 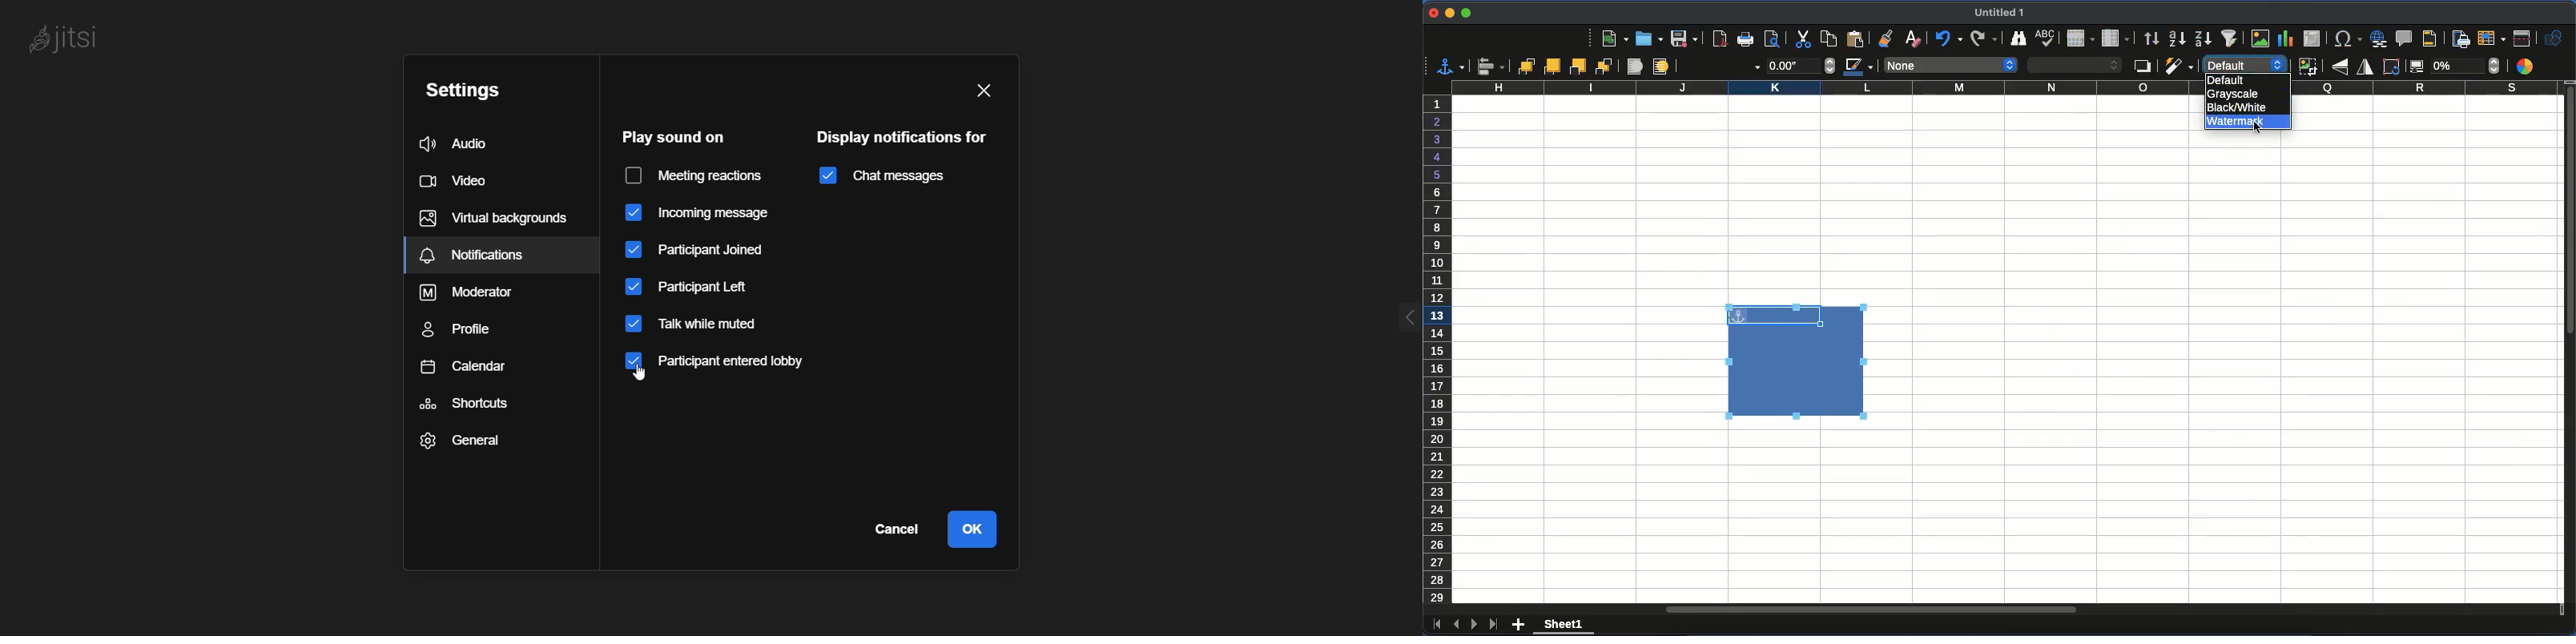 I want to click on define print area, so click(x=2461, y=39).